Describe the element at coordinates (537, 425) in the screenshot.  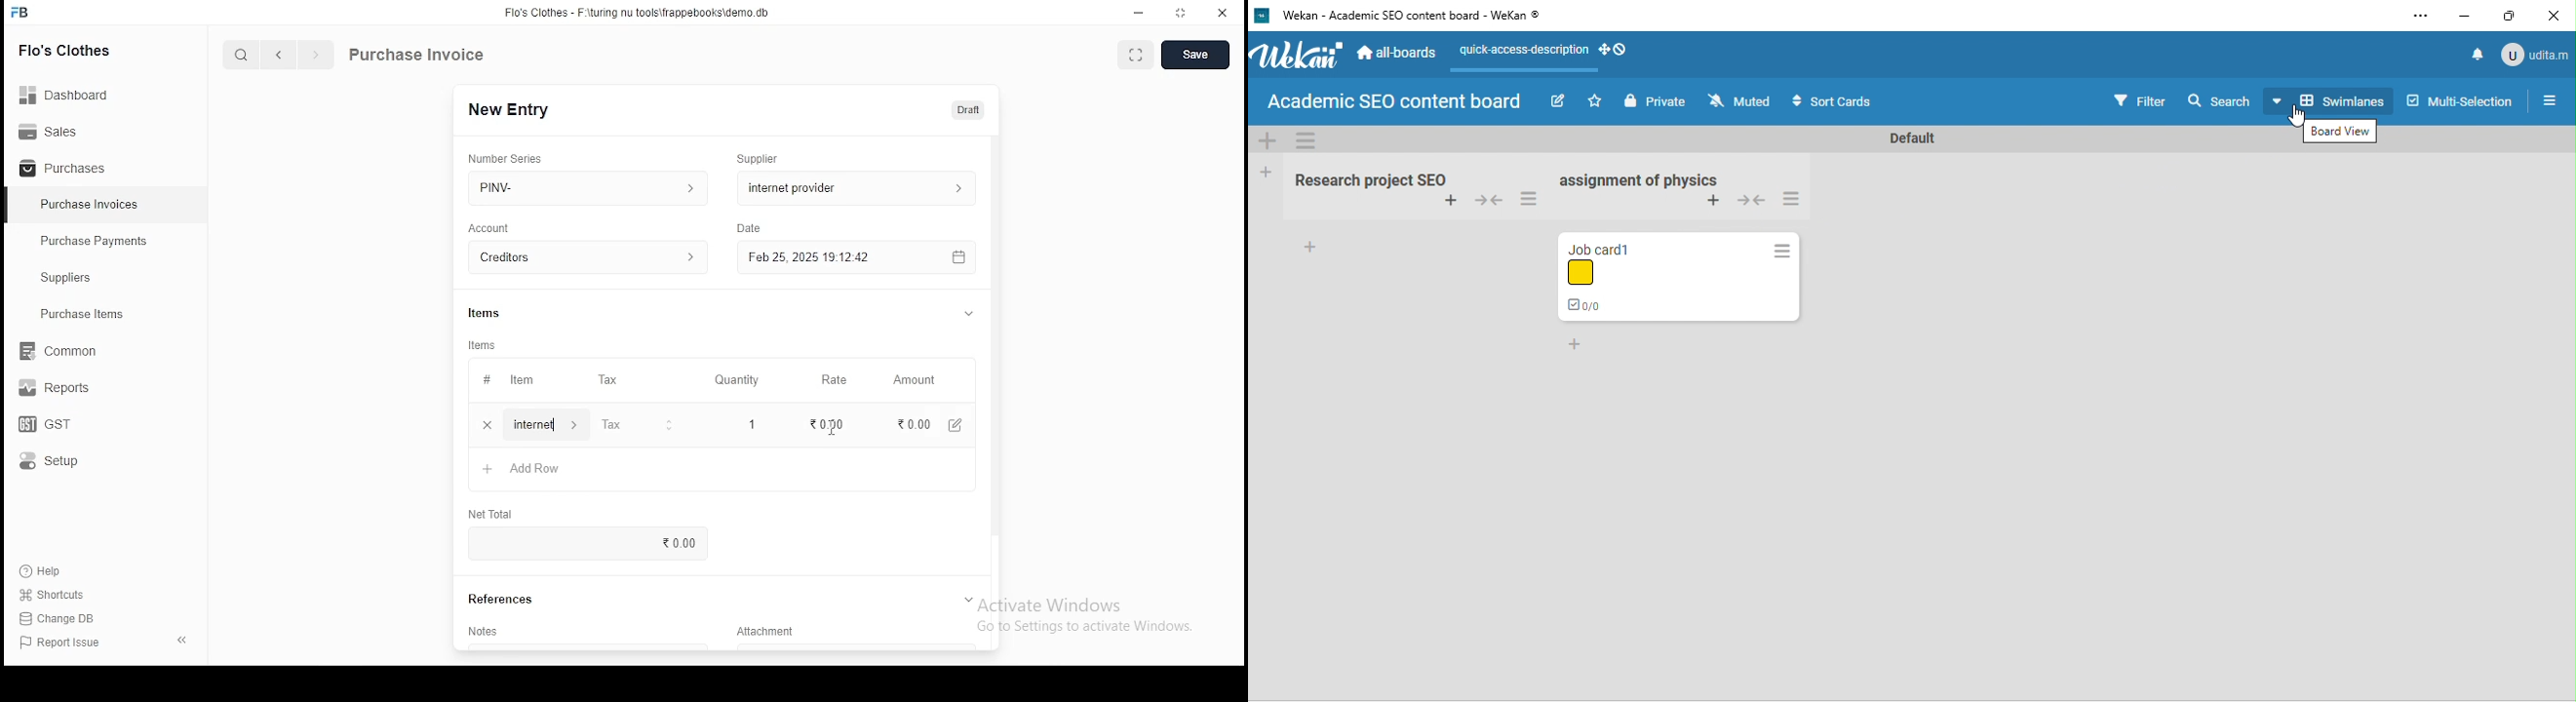
I see `add row` at that location.